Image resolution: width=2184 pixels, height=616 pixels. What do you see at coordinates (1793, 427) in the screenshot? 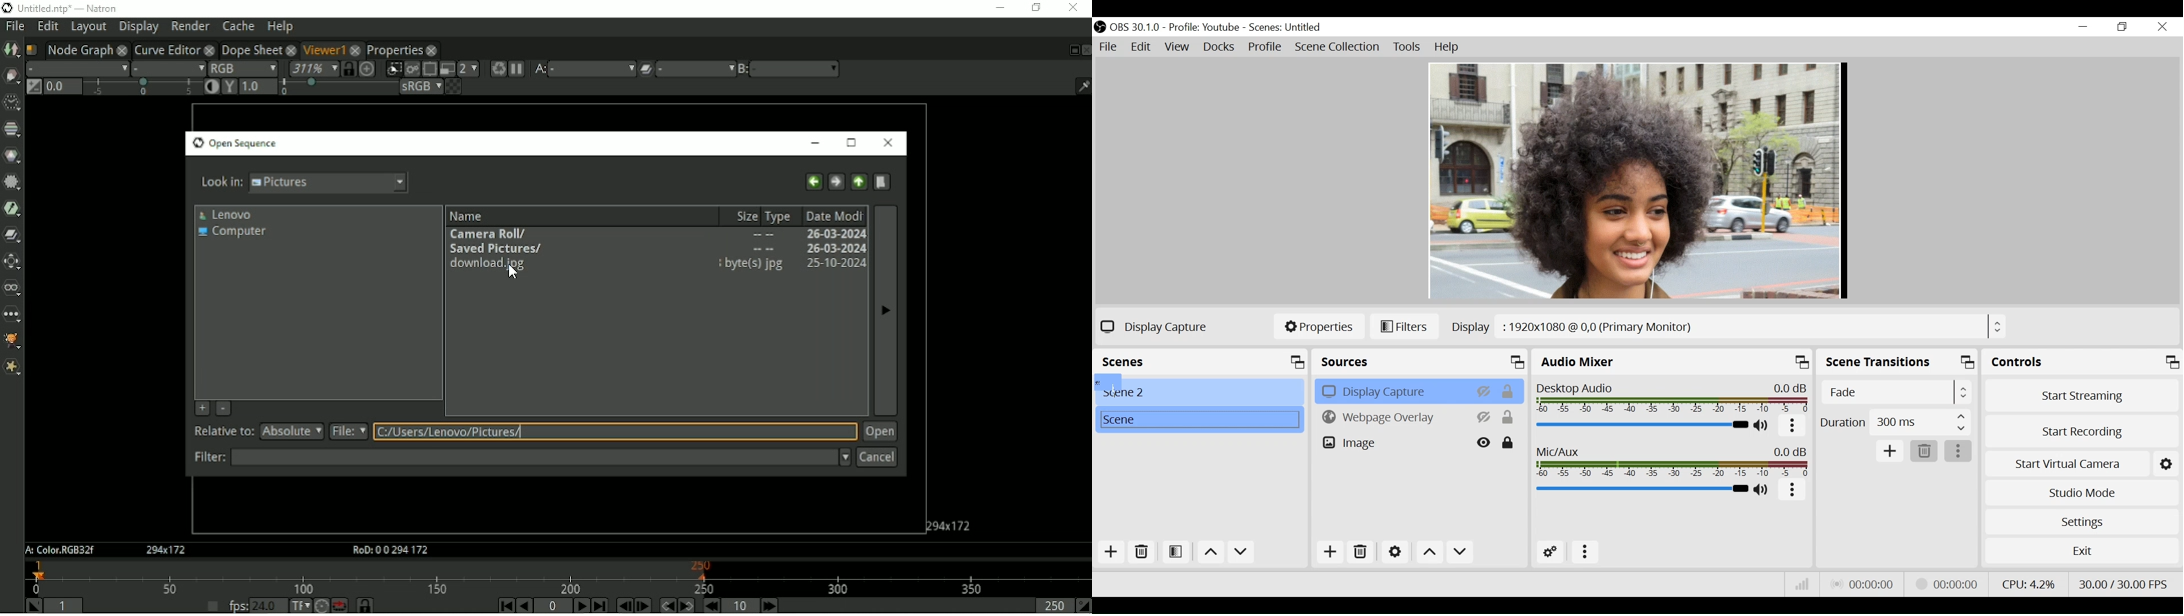
I see `More Options` at bounding box center [1793, 427].